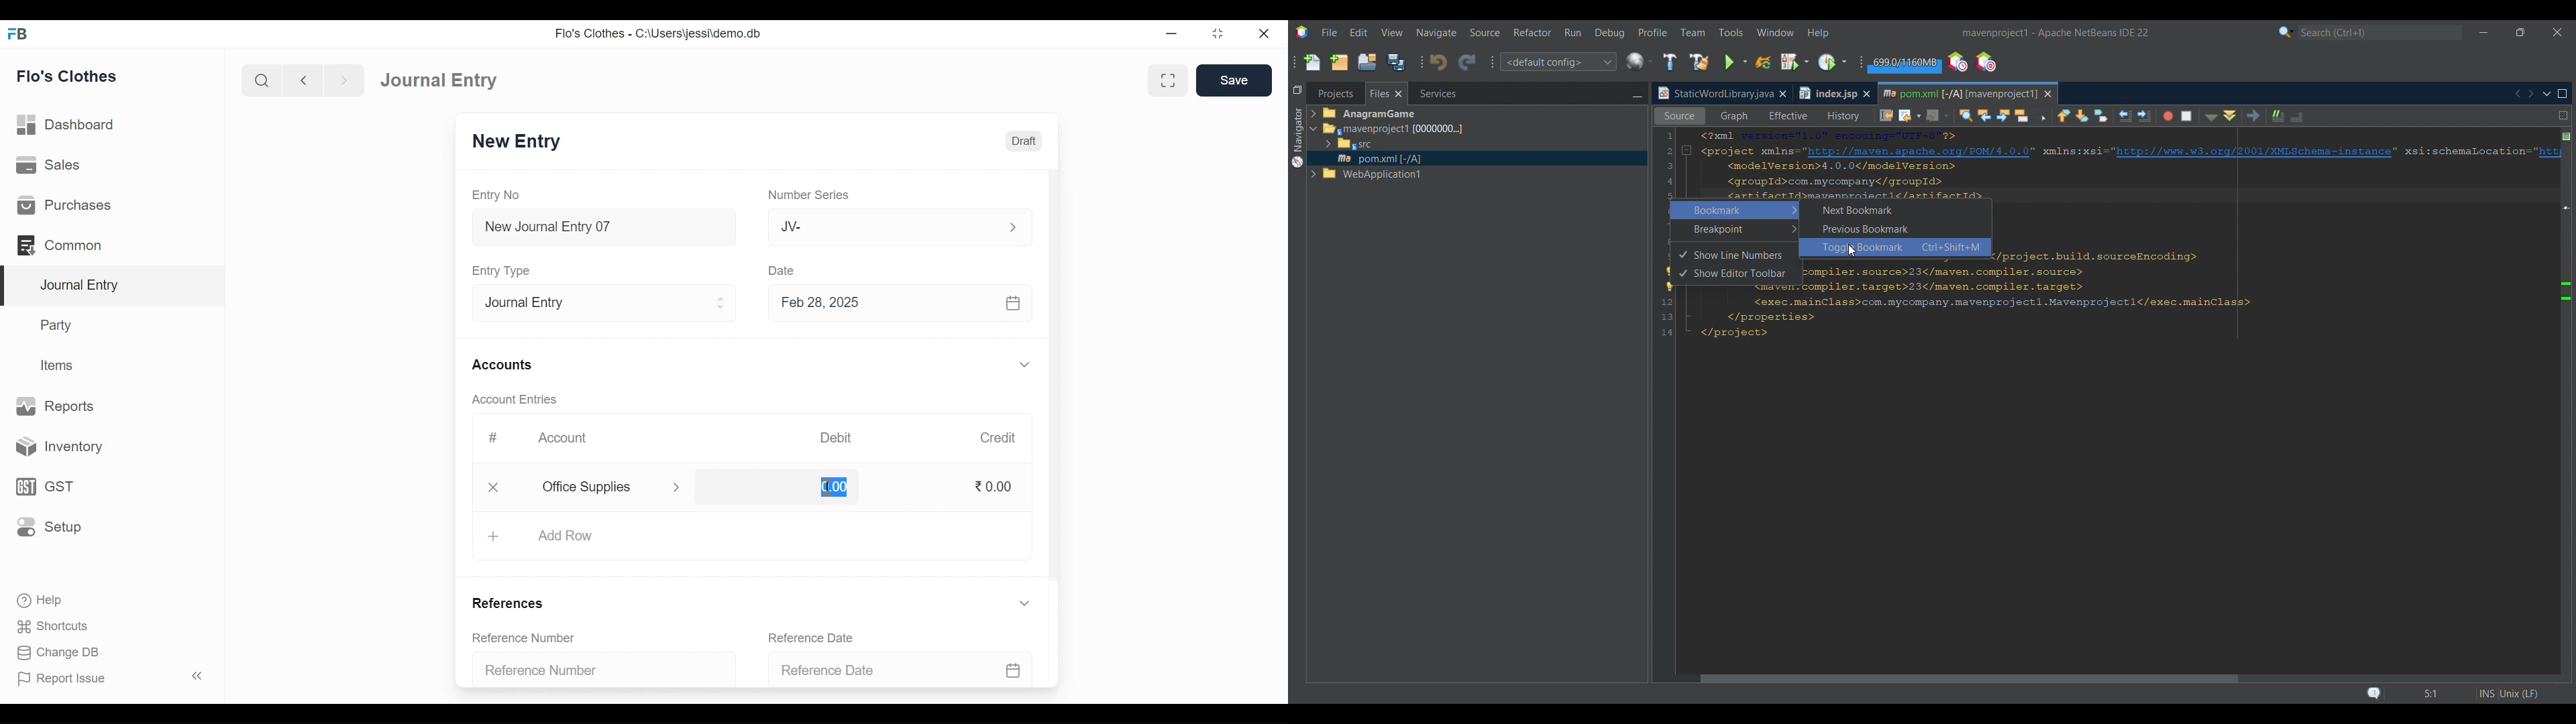  Describe the element at coordinates (512, 602) in the screenshot. I see `References` at that location.